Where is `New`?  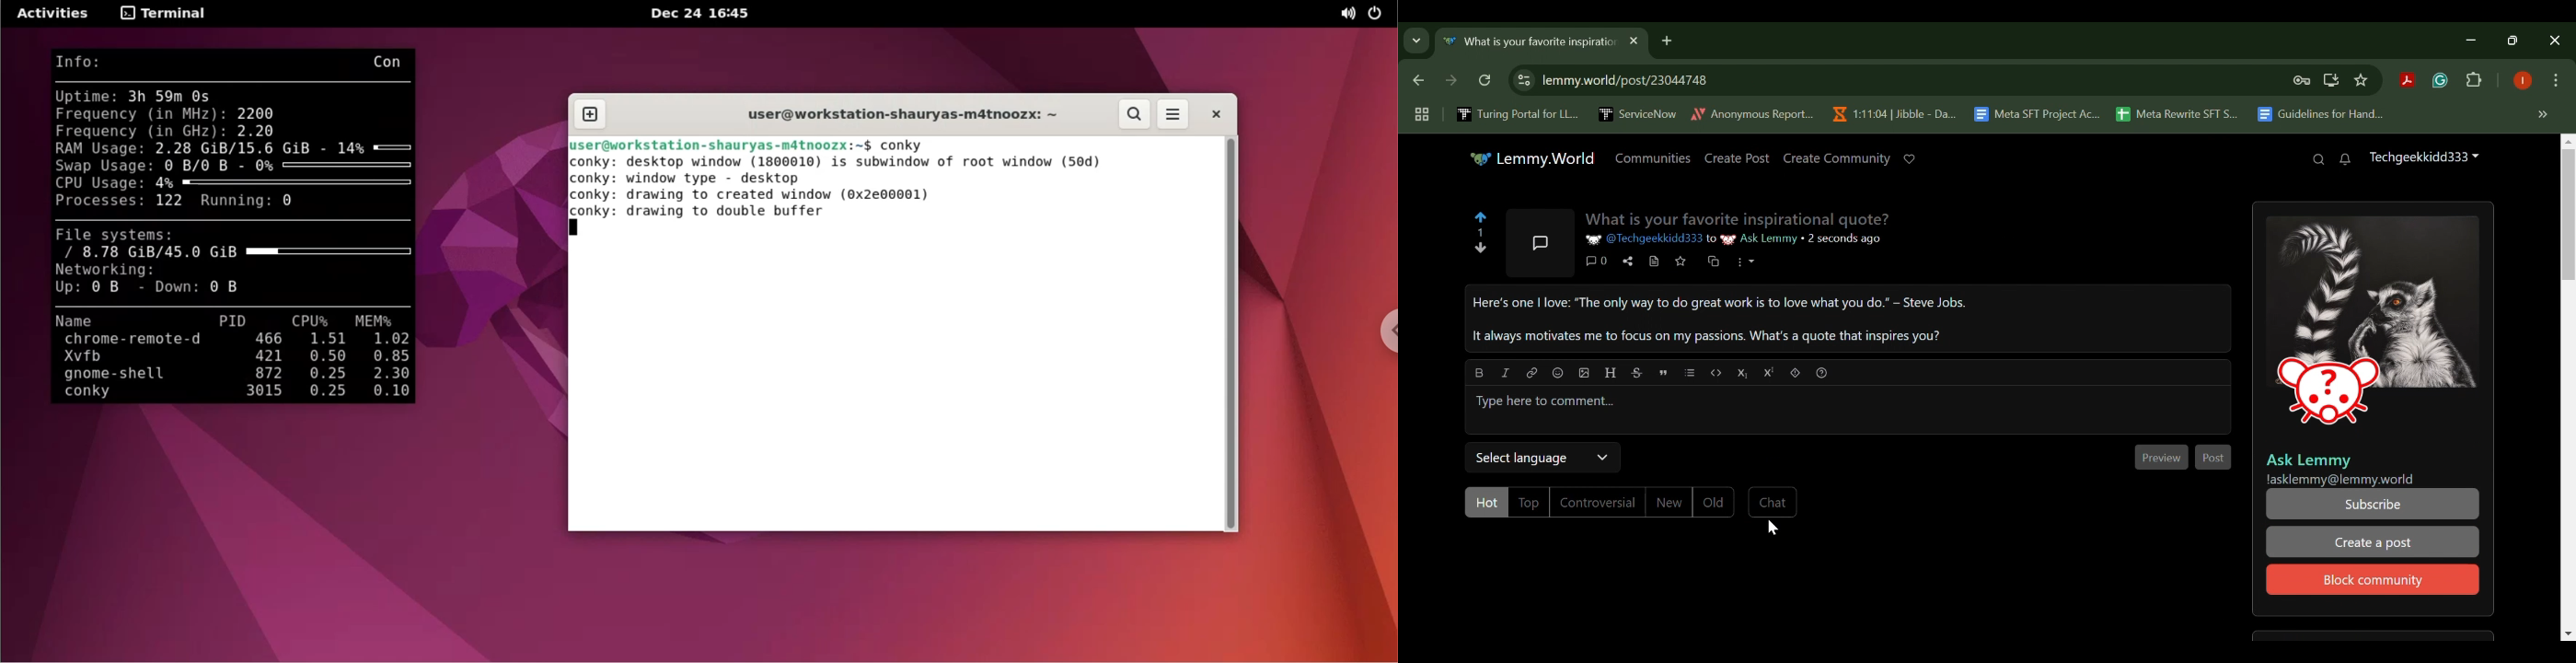 New is located at coordinates (1668, 502).